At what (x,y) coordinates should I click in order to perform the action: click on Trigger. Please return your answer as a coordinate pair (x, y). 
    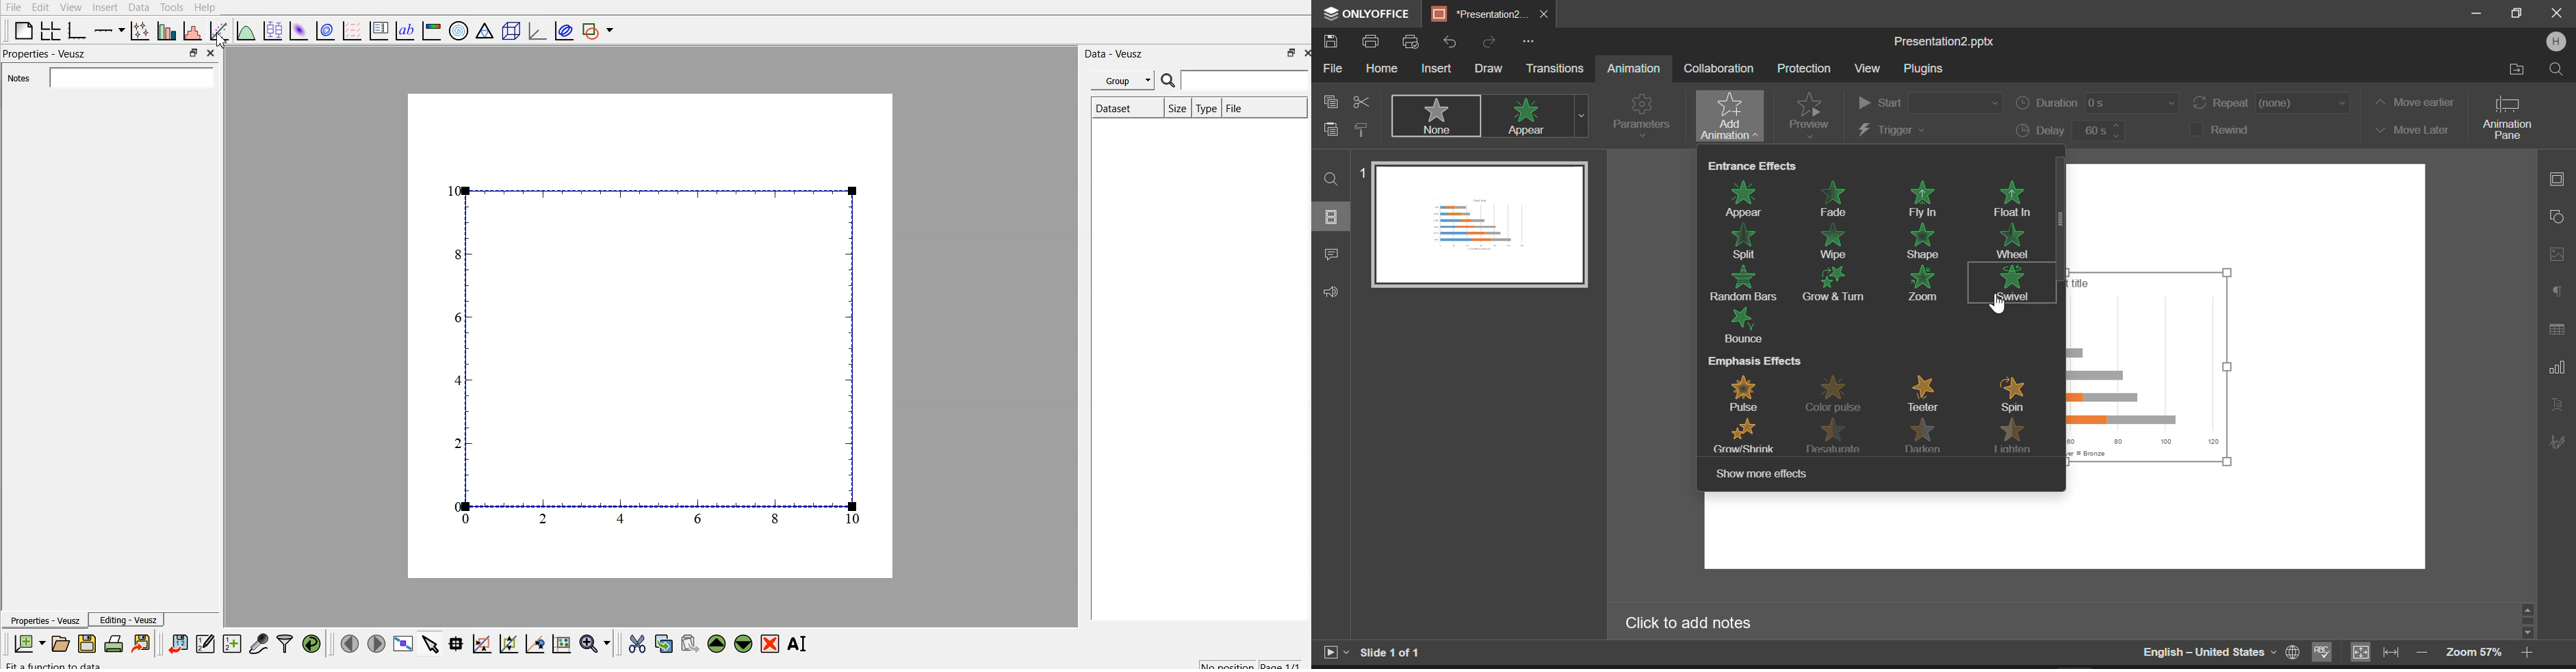
    Looking at the image, I should click on (1928, 131).